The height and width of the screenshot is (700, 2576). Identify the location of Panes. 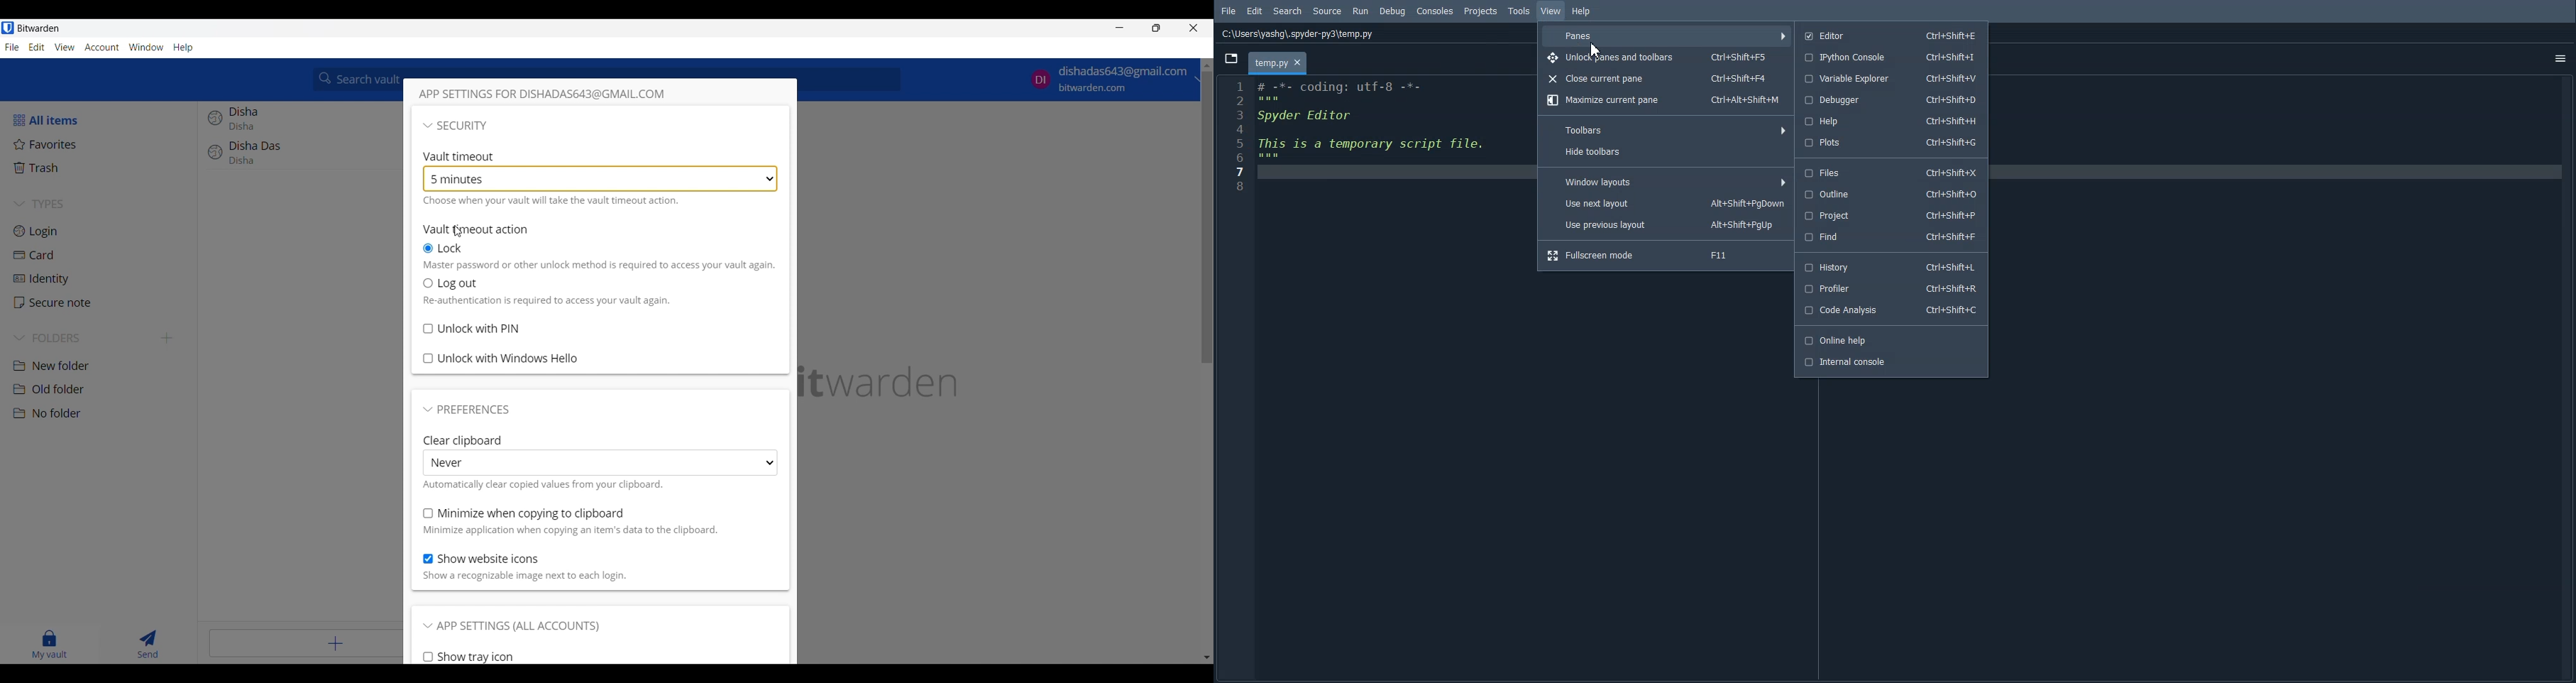
(1667, 36).